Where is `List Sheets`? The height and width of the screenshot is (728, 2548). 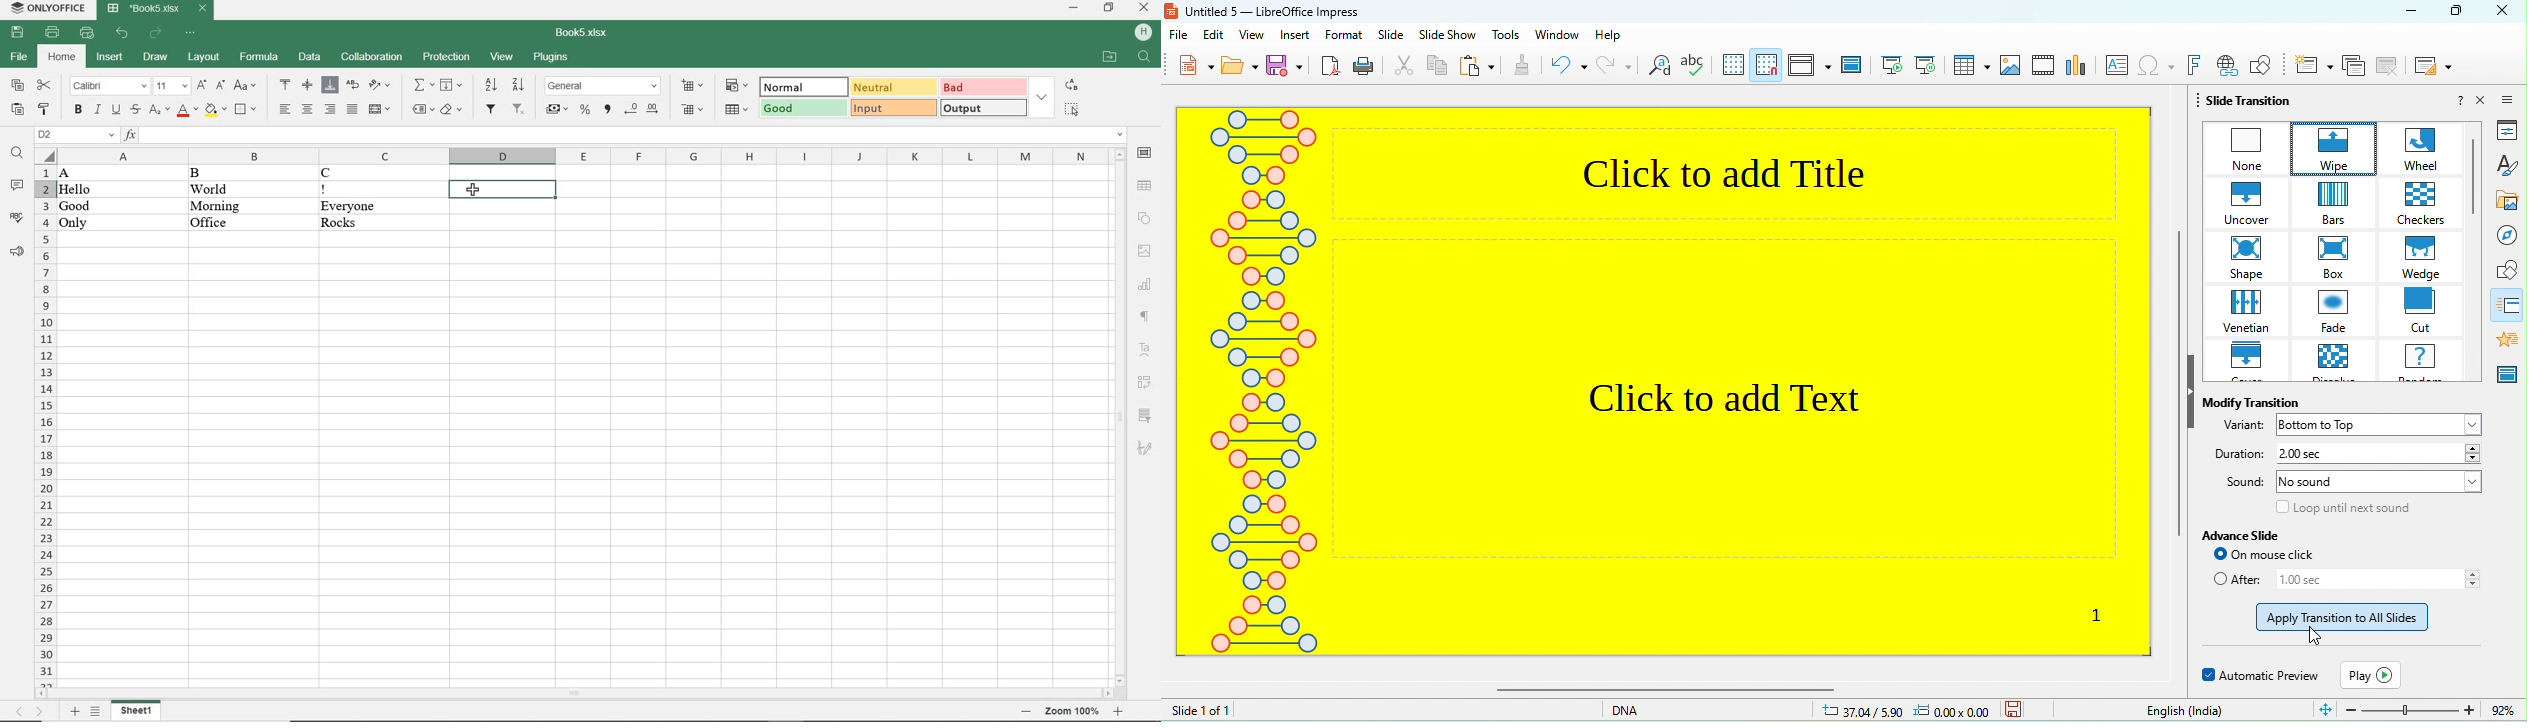 List Sheets is located at coordinates (97, 710).